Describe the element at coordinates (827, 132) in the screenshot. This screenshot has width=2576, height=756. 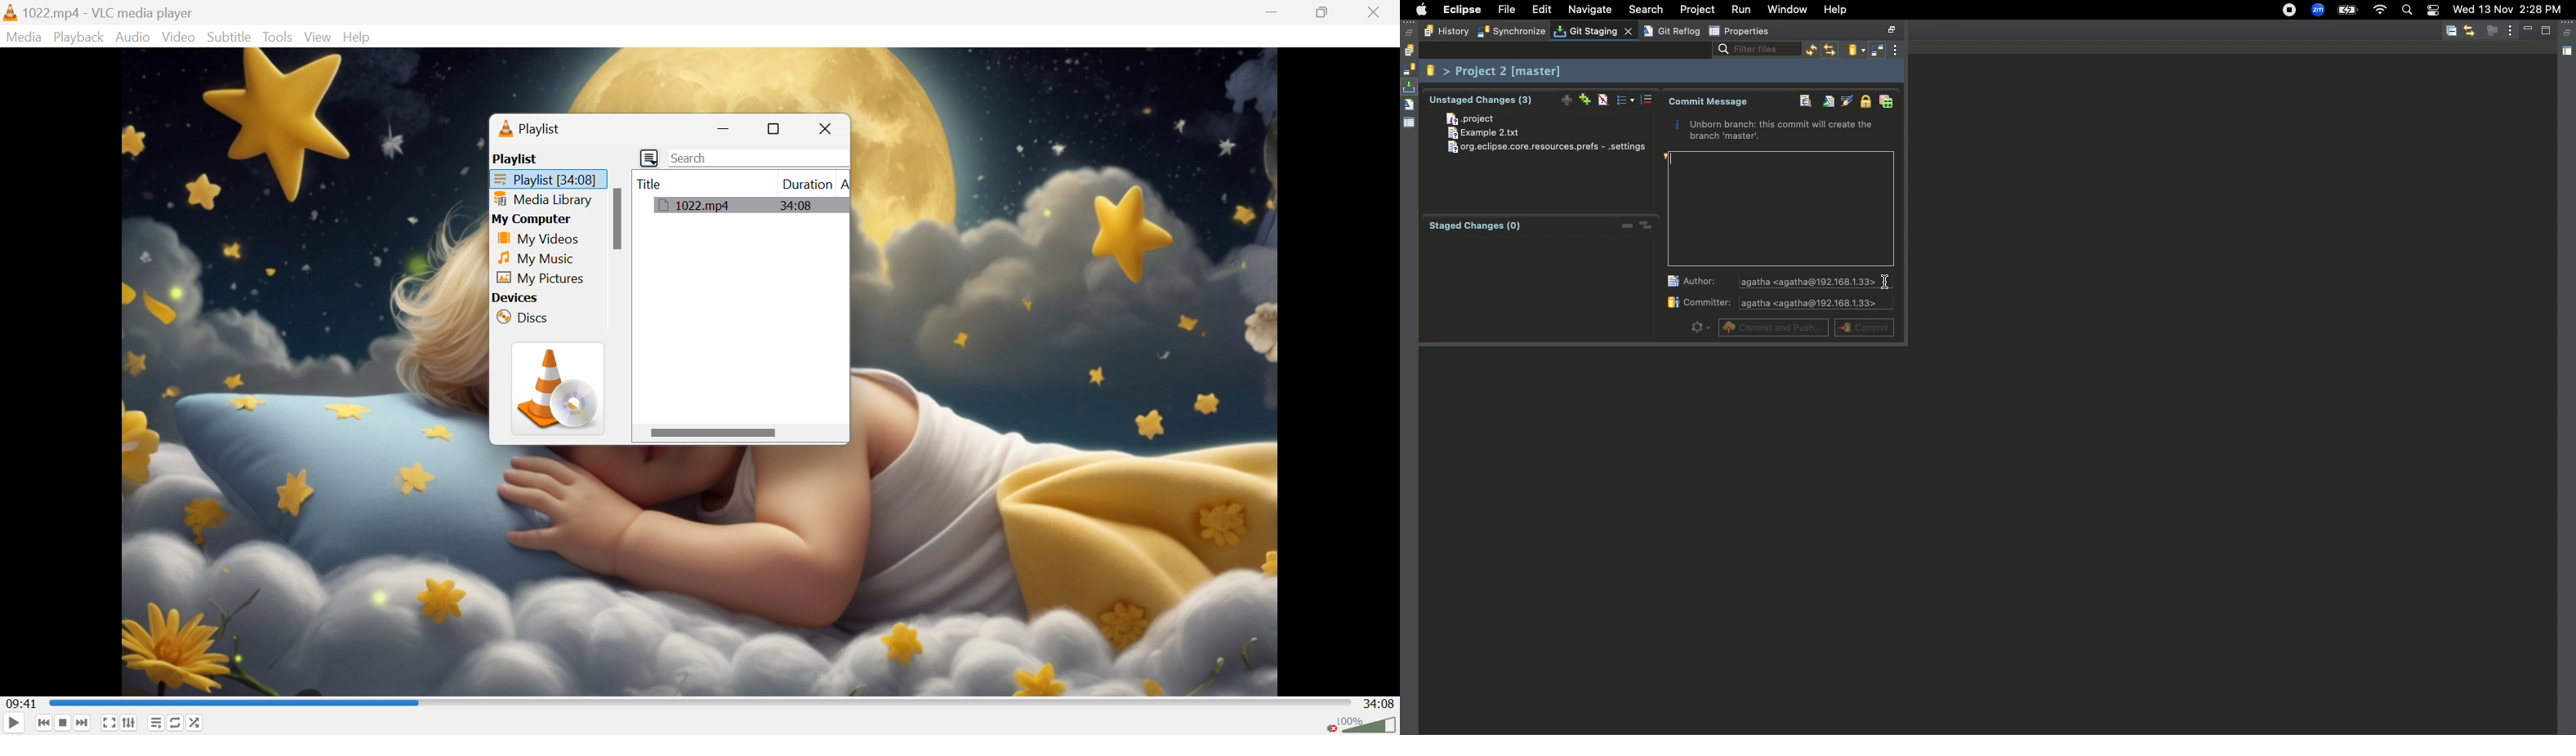
I see `Close` at that location.